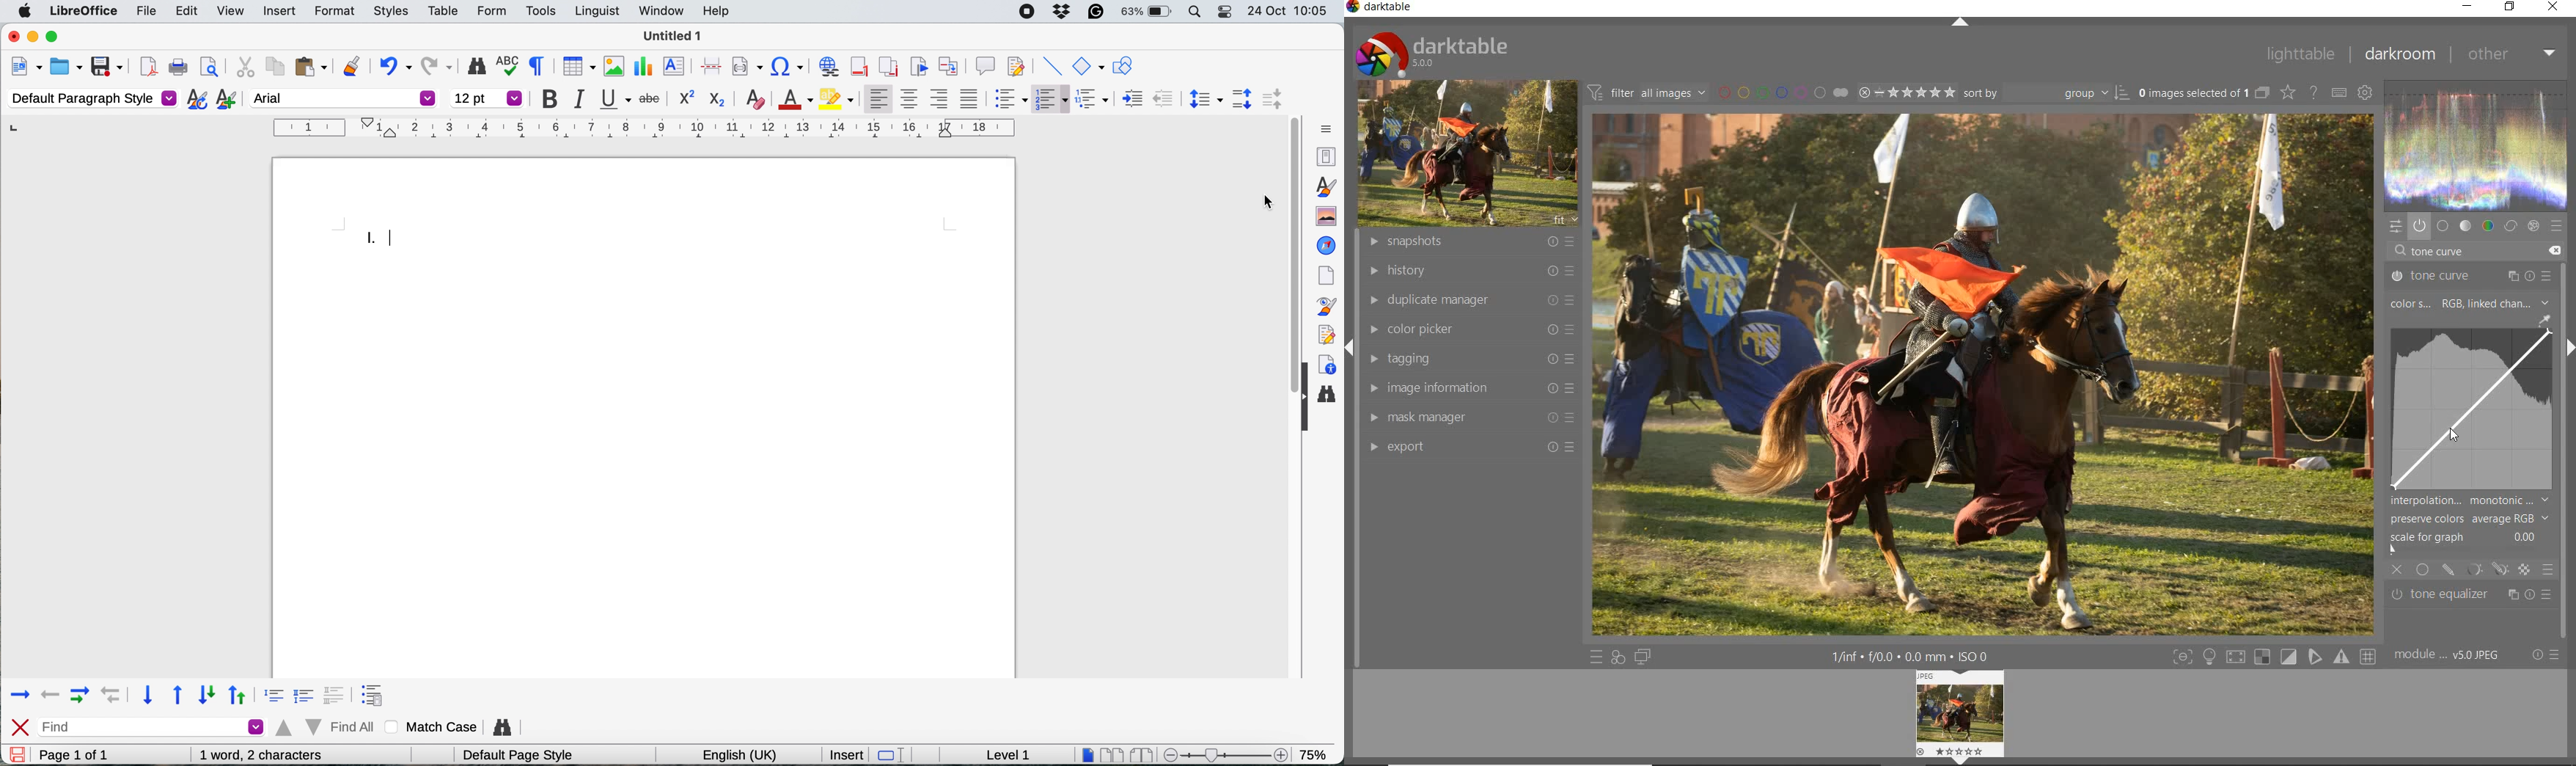 This screenshot has height=784, width=2576. I want to click on set line spacing, so click(1203, 99).